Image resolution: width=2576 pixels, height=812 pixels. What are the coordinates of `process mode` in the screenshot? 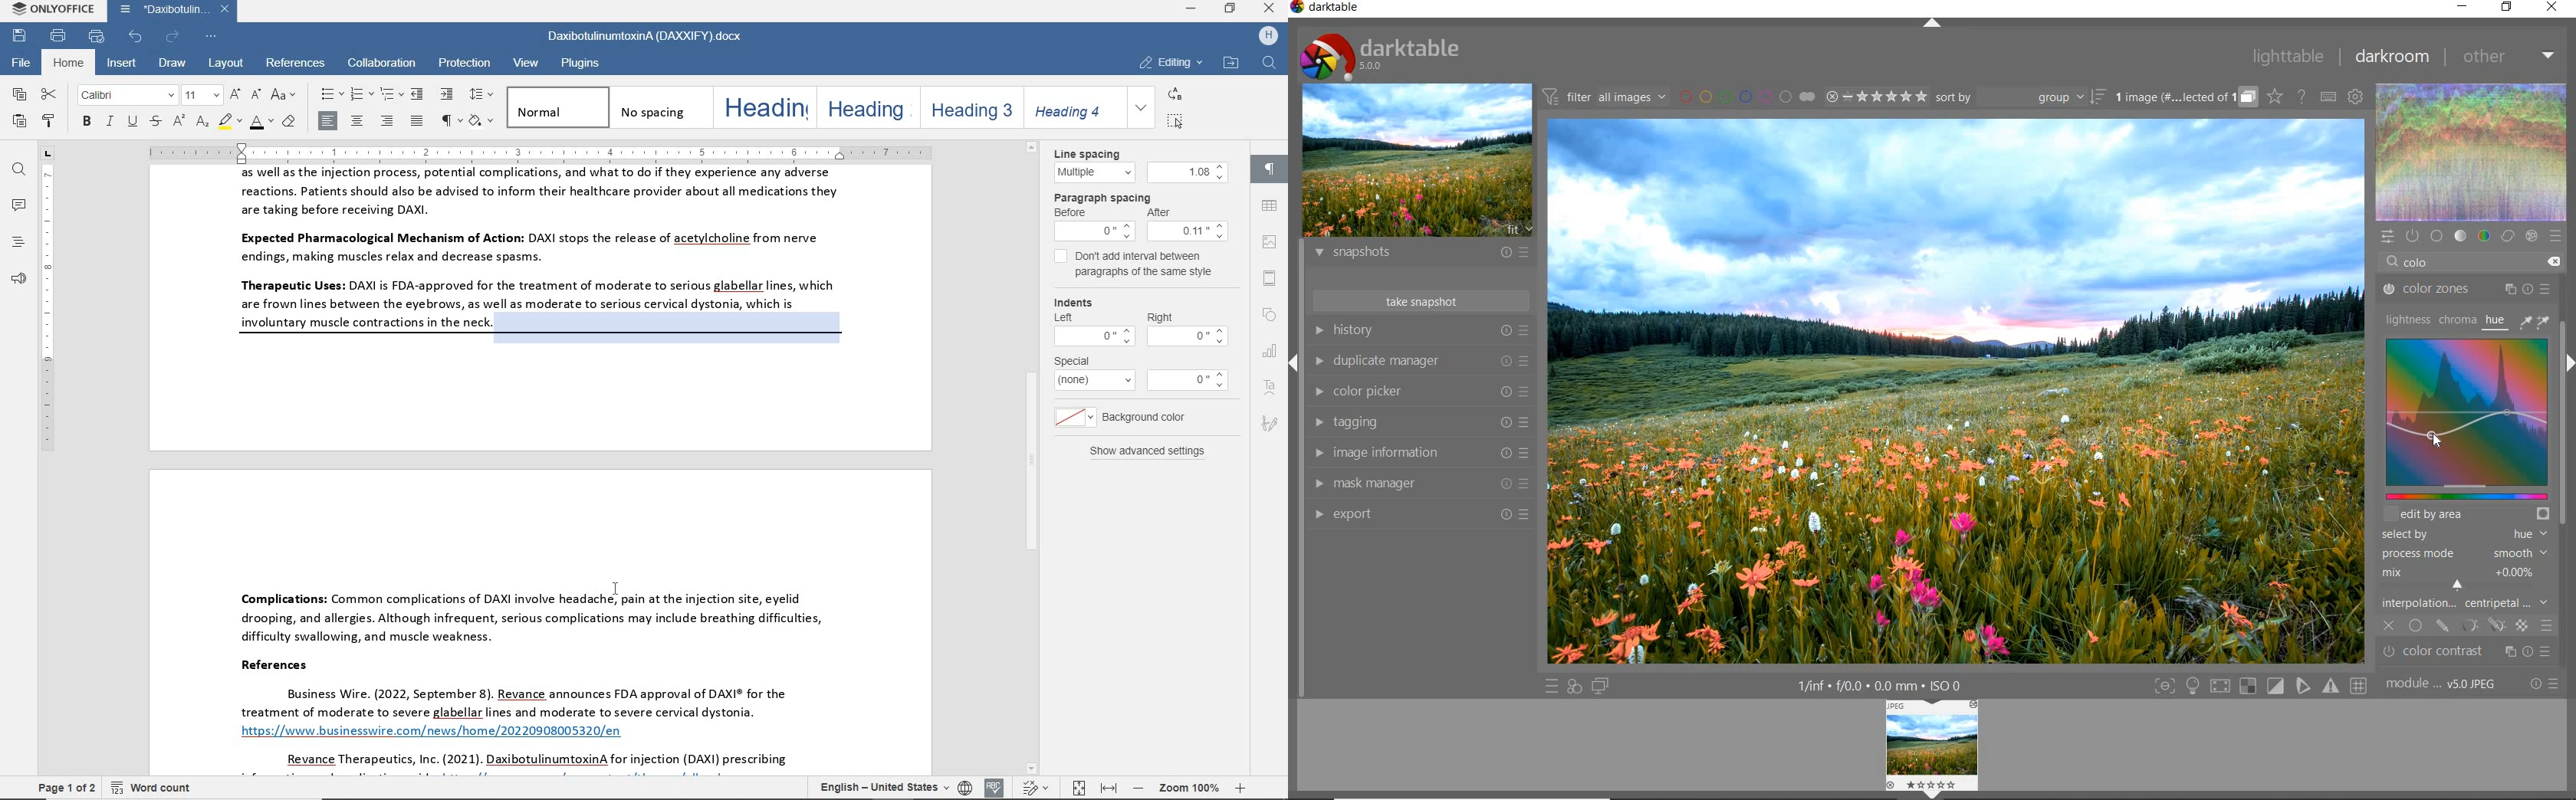 It's located at (2463, 555).